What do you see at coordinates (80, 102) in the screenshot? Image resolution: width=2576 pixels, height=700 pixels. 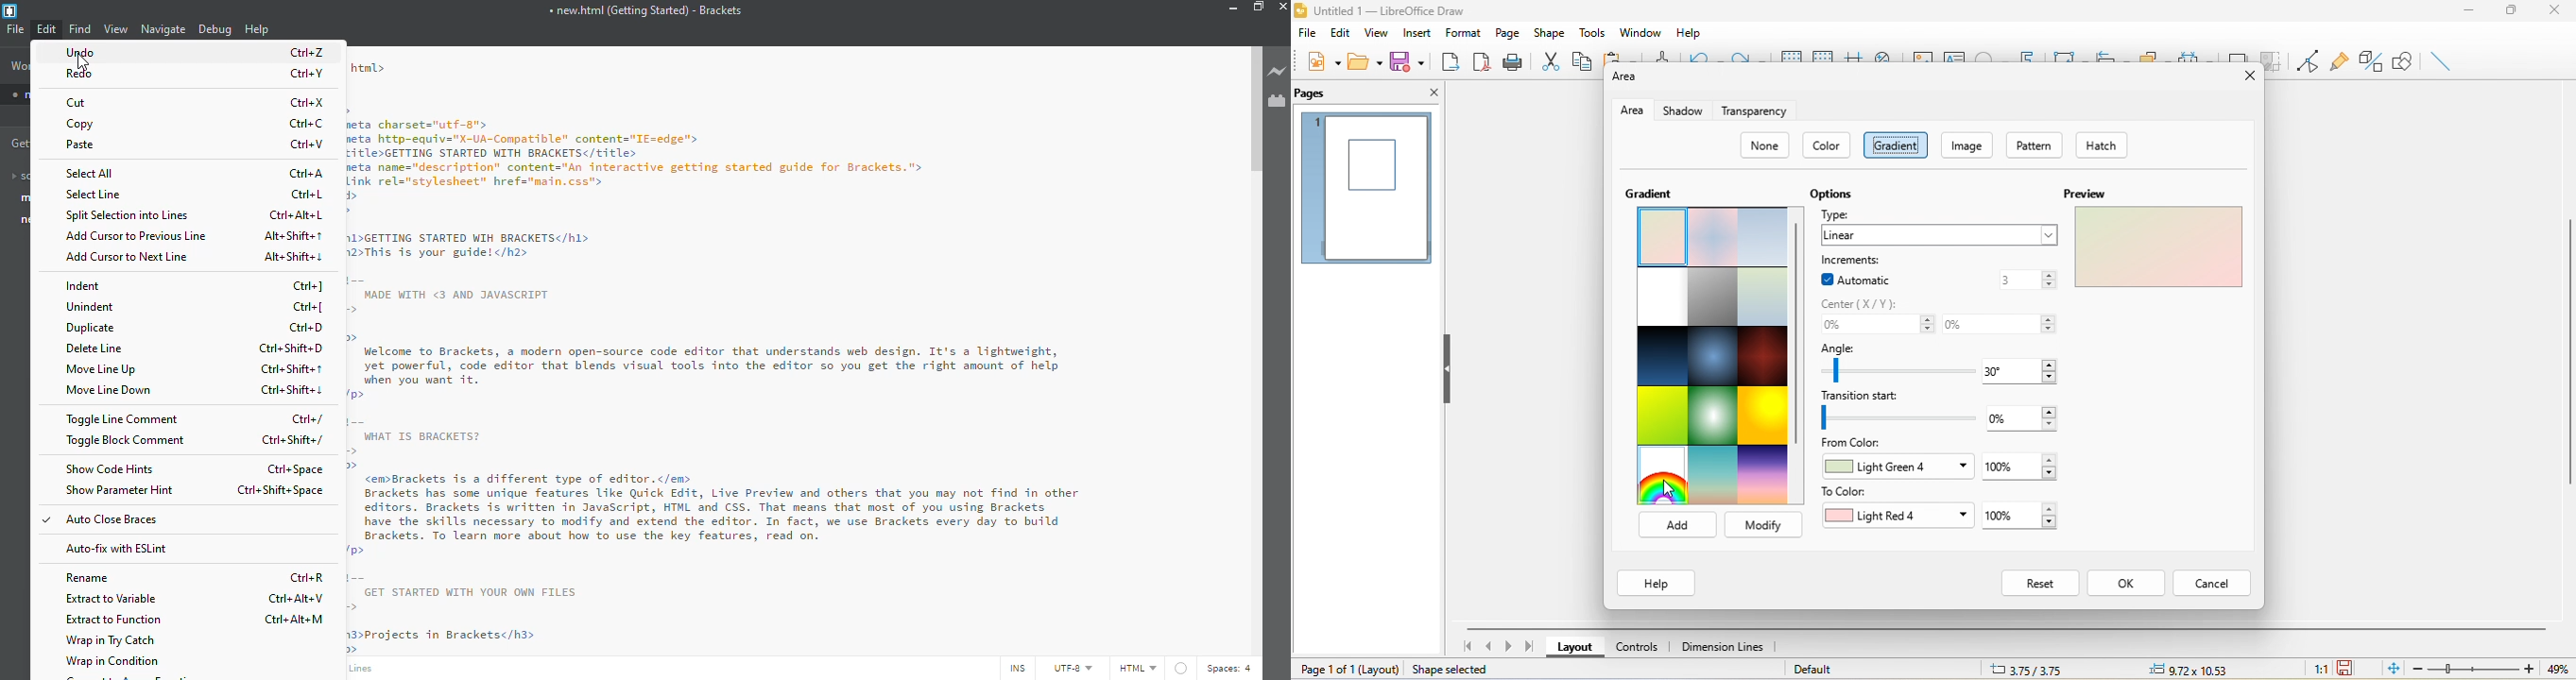 I see `cut` at bounding box center [80, 102].